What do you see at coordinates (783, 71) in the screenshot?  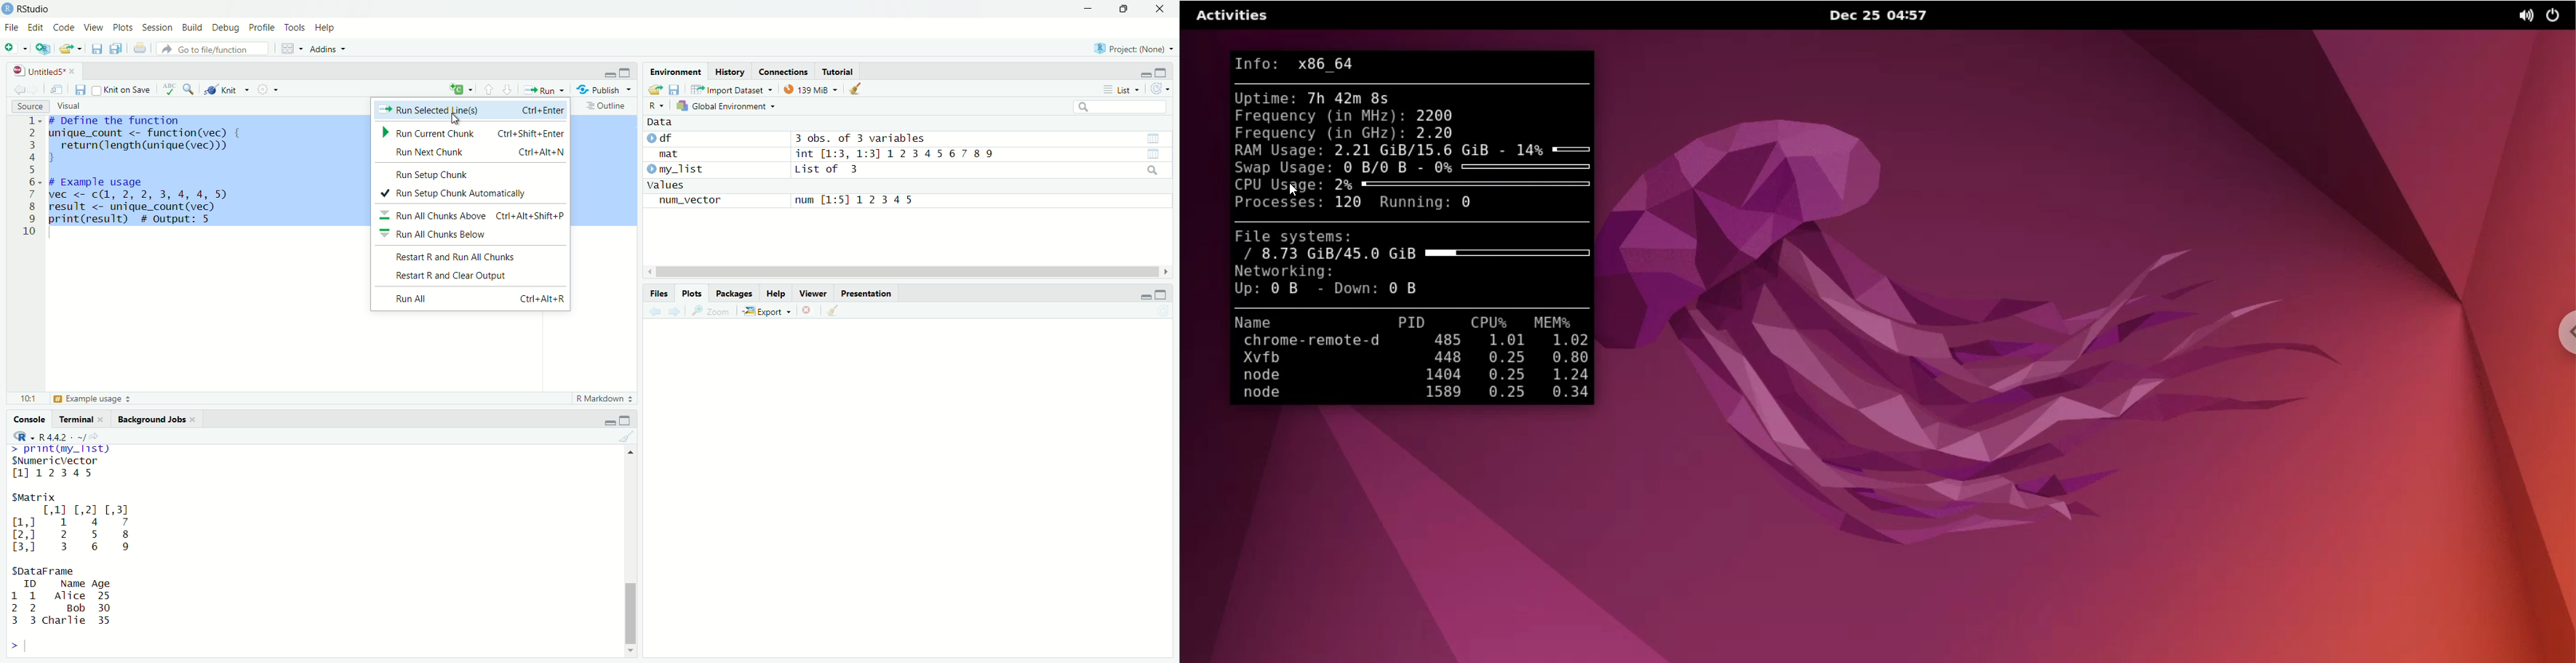 I see `connections` at bounding box center [783, 71].